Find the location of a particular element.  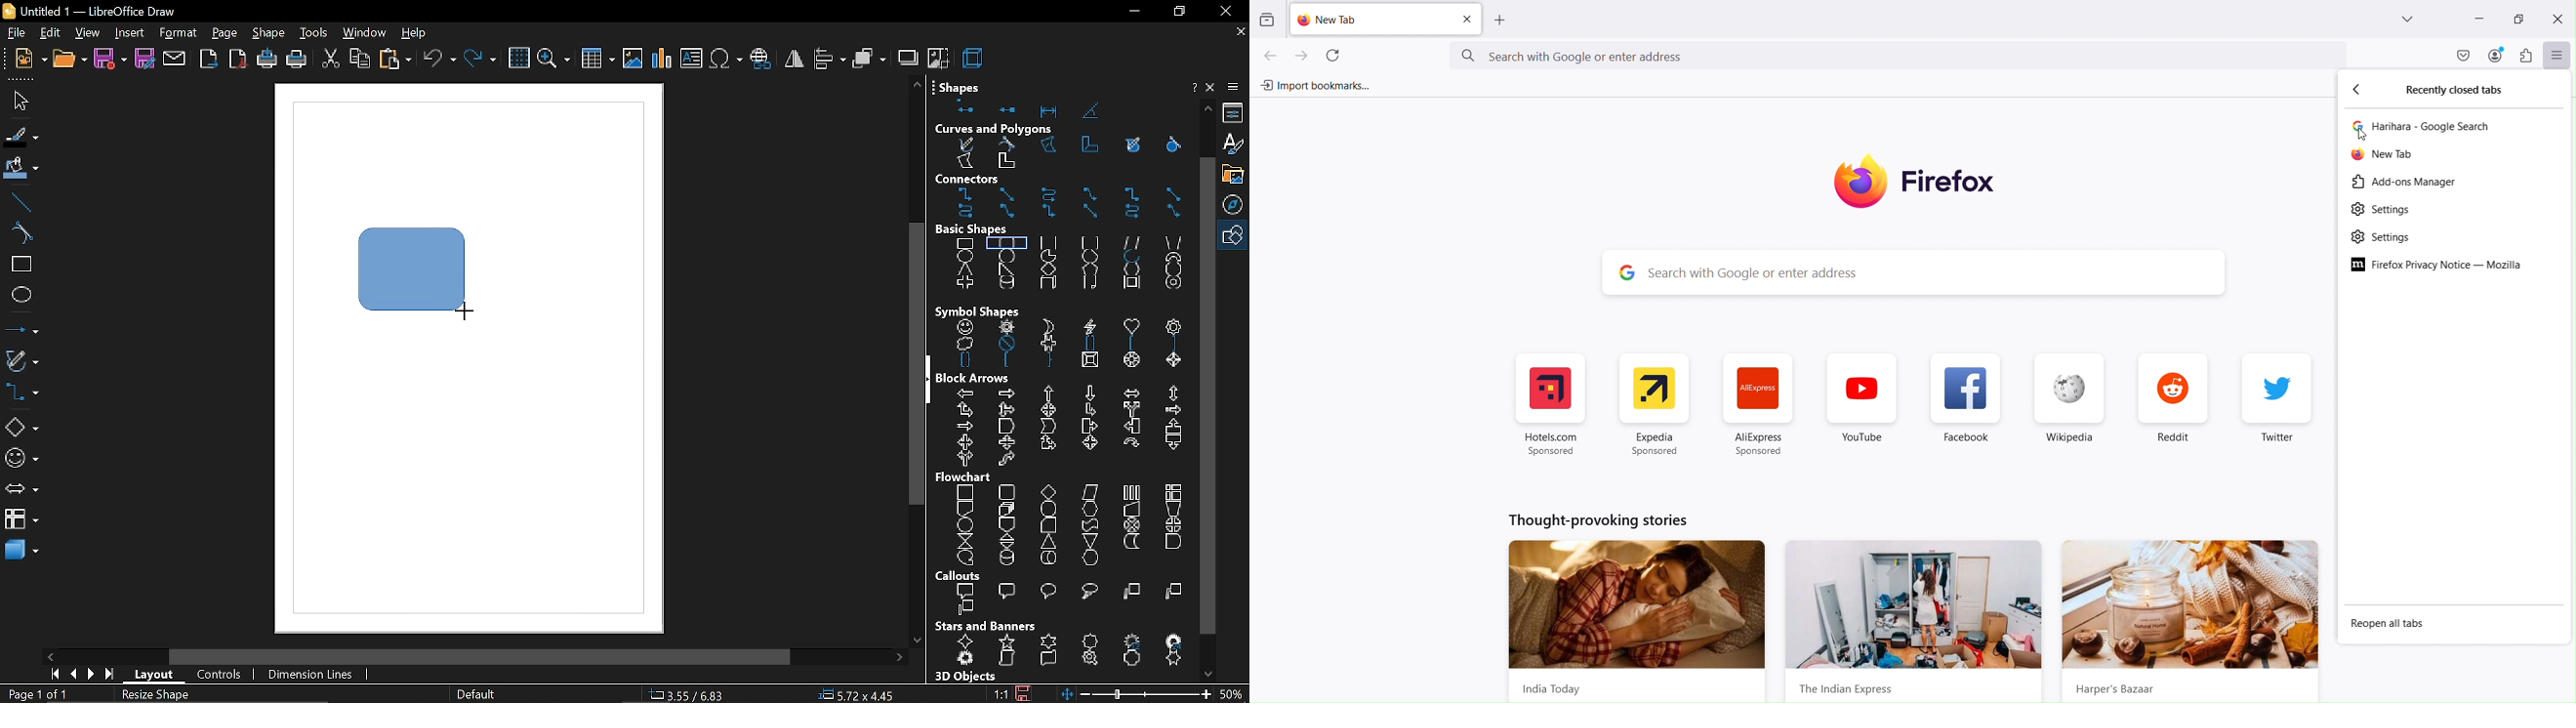

move down is located at coordinates (1211, 673).